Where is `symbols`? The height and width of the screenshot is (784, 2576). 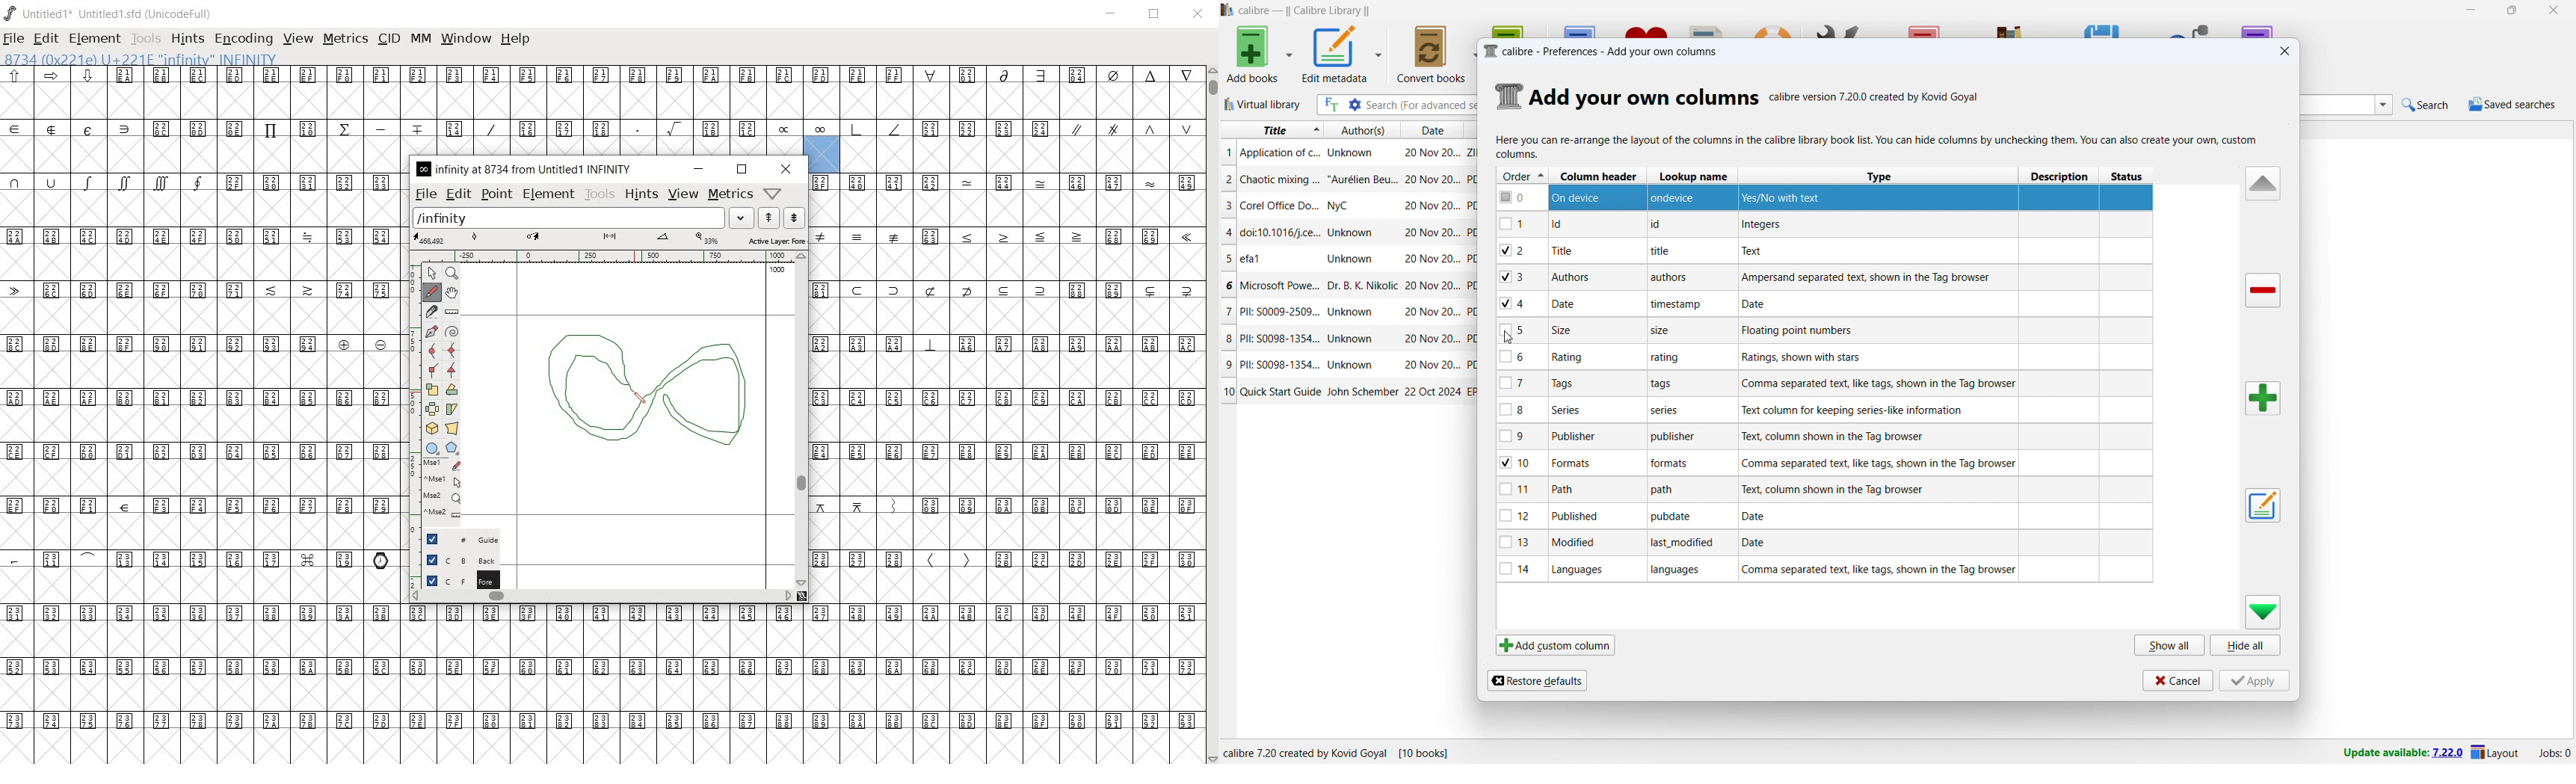 symbols is located at coordinates (838, 129).